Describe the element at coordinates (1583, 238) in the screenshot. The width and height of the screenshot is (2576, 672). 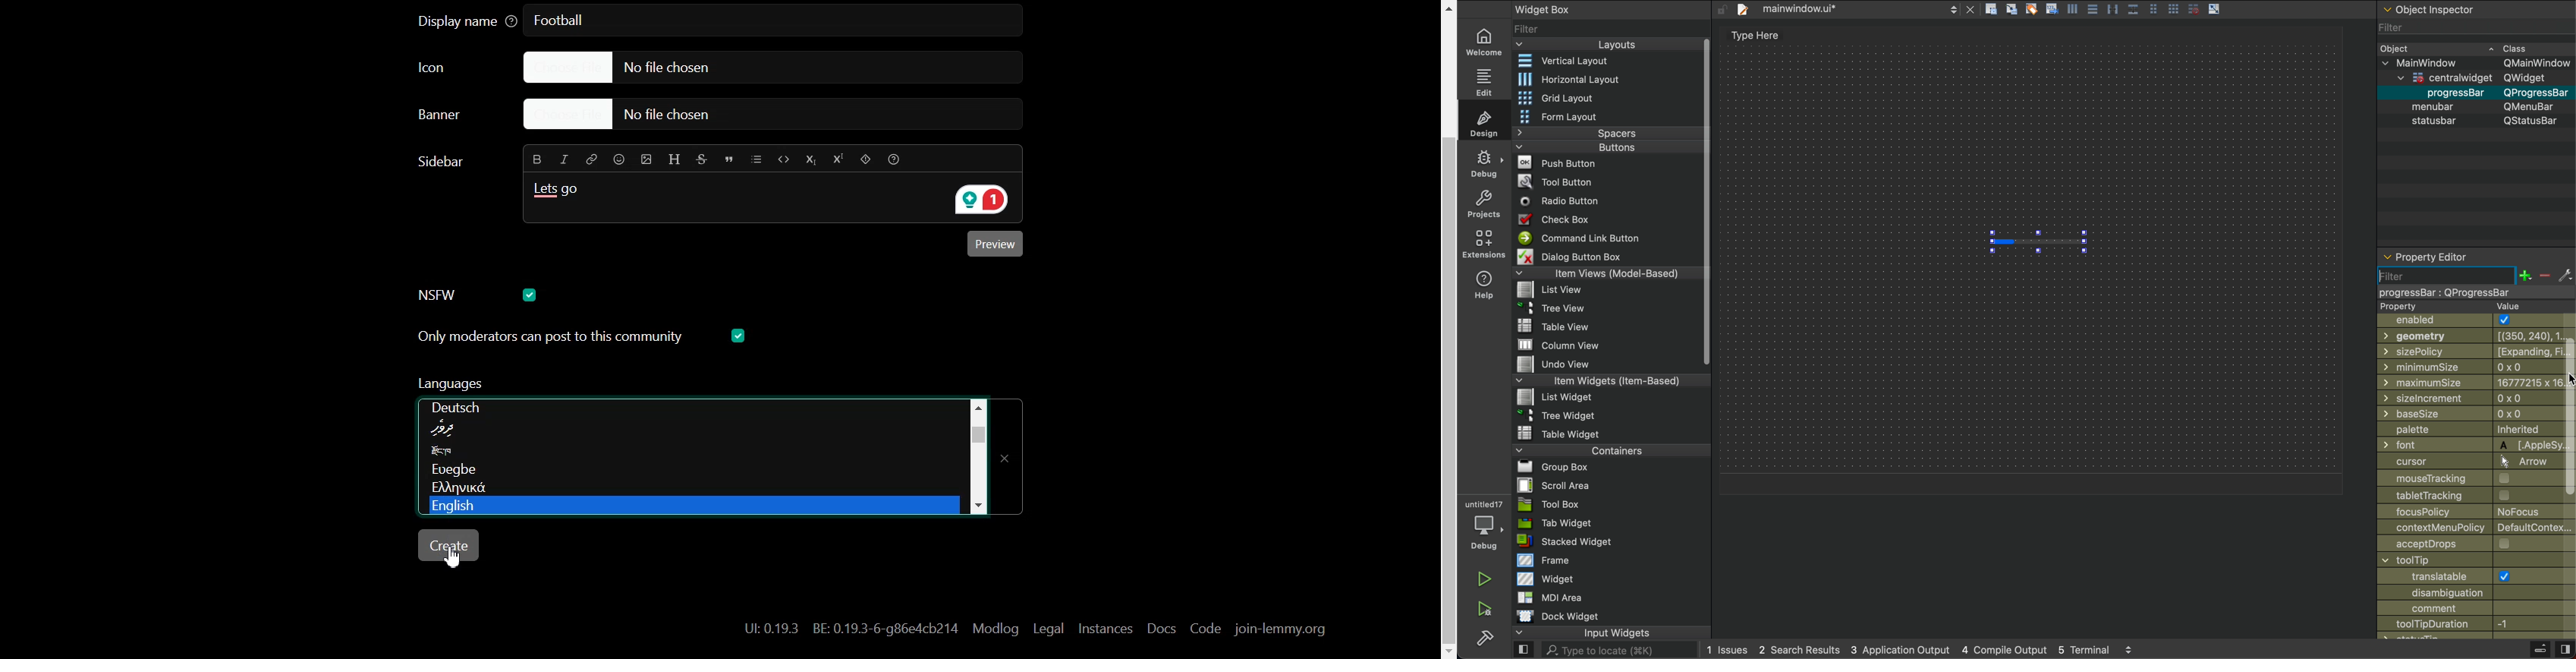
I see `Command button` at that location.